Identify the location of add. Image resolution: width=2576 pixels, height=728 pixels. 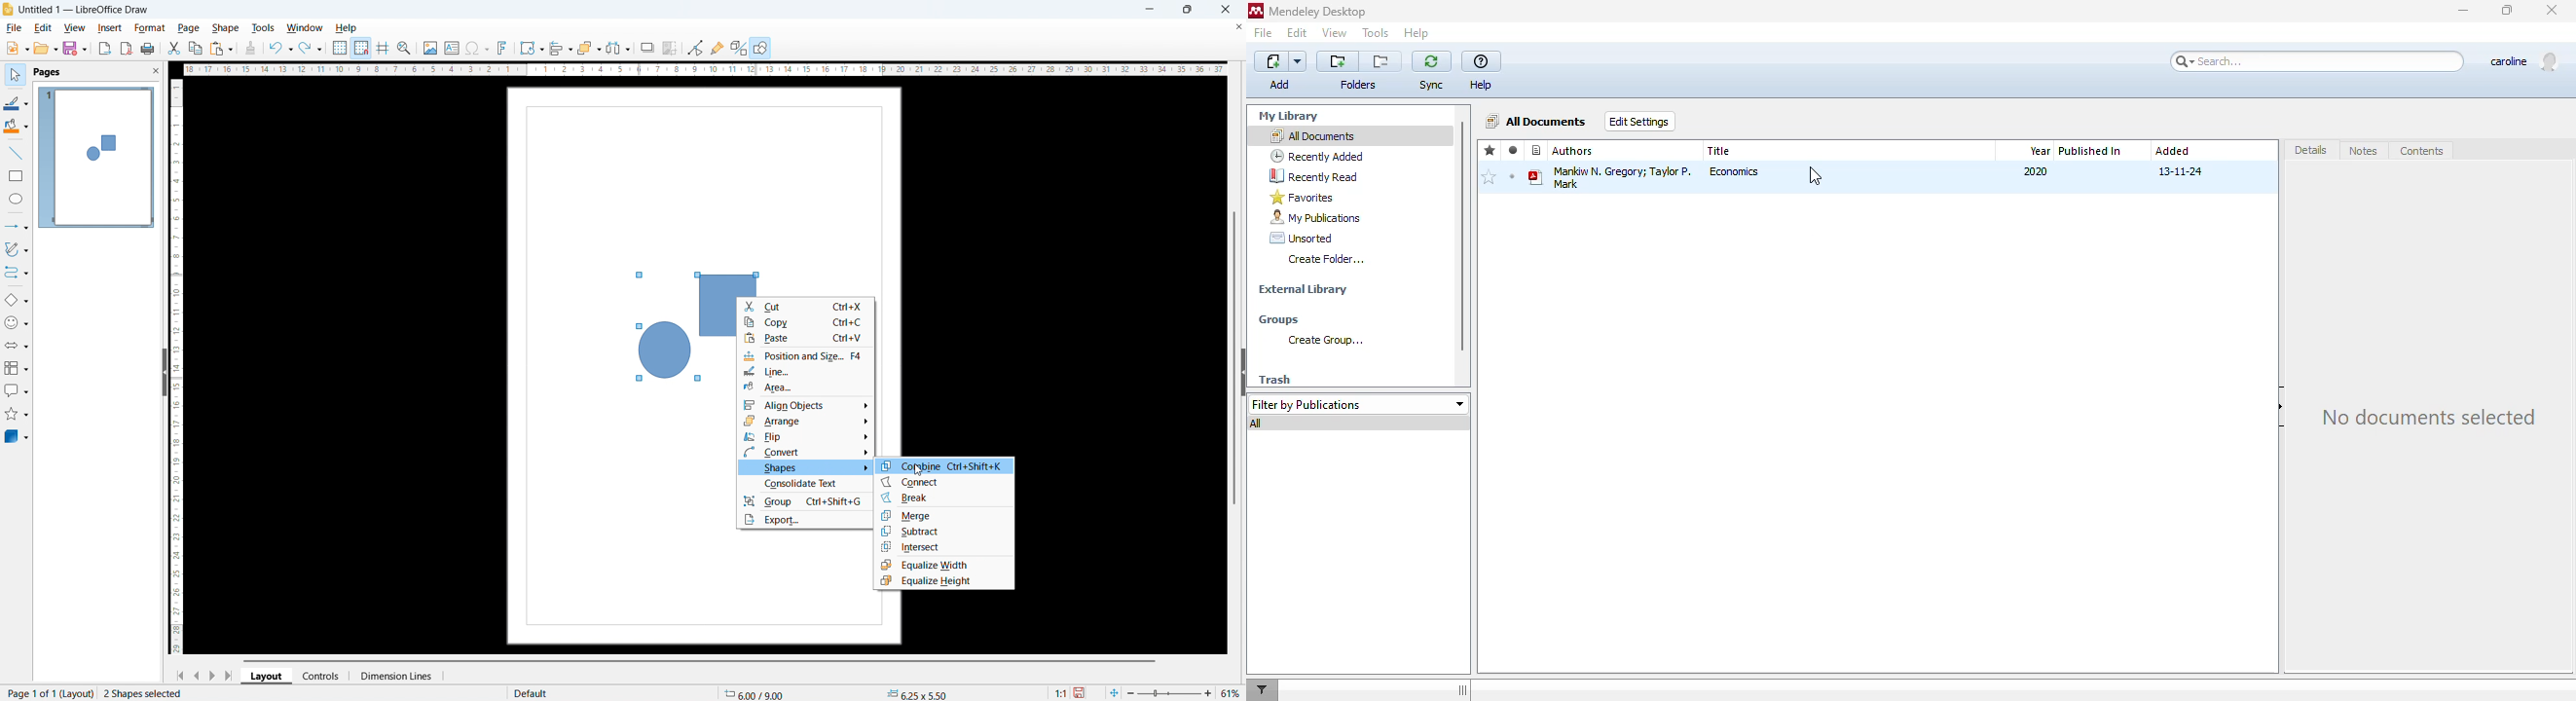
(1281, 61).